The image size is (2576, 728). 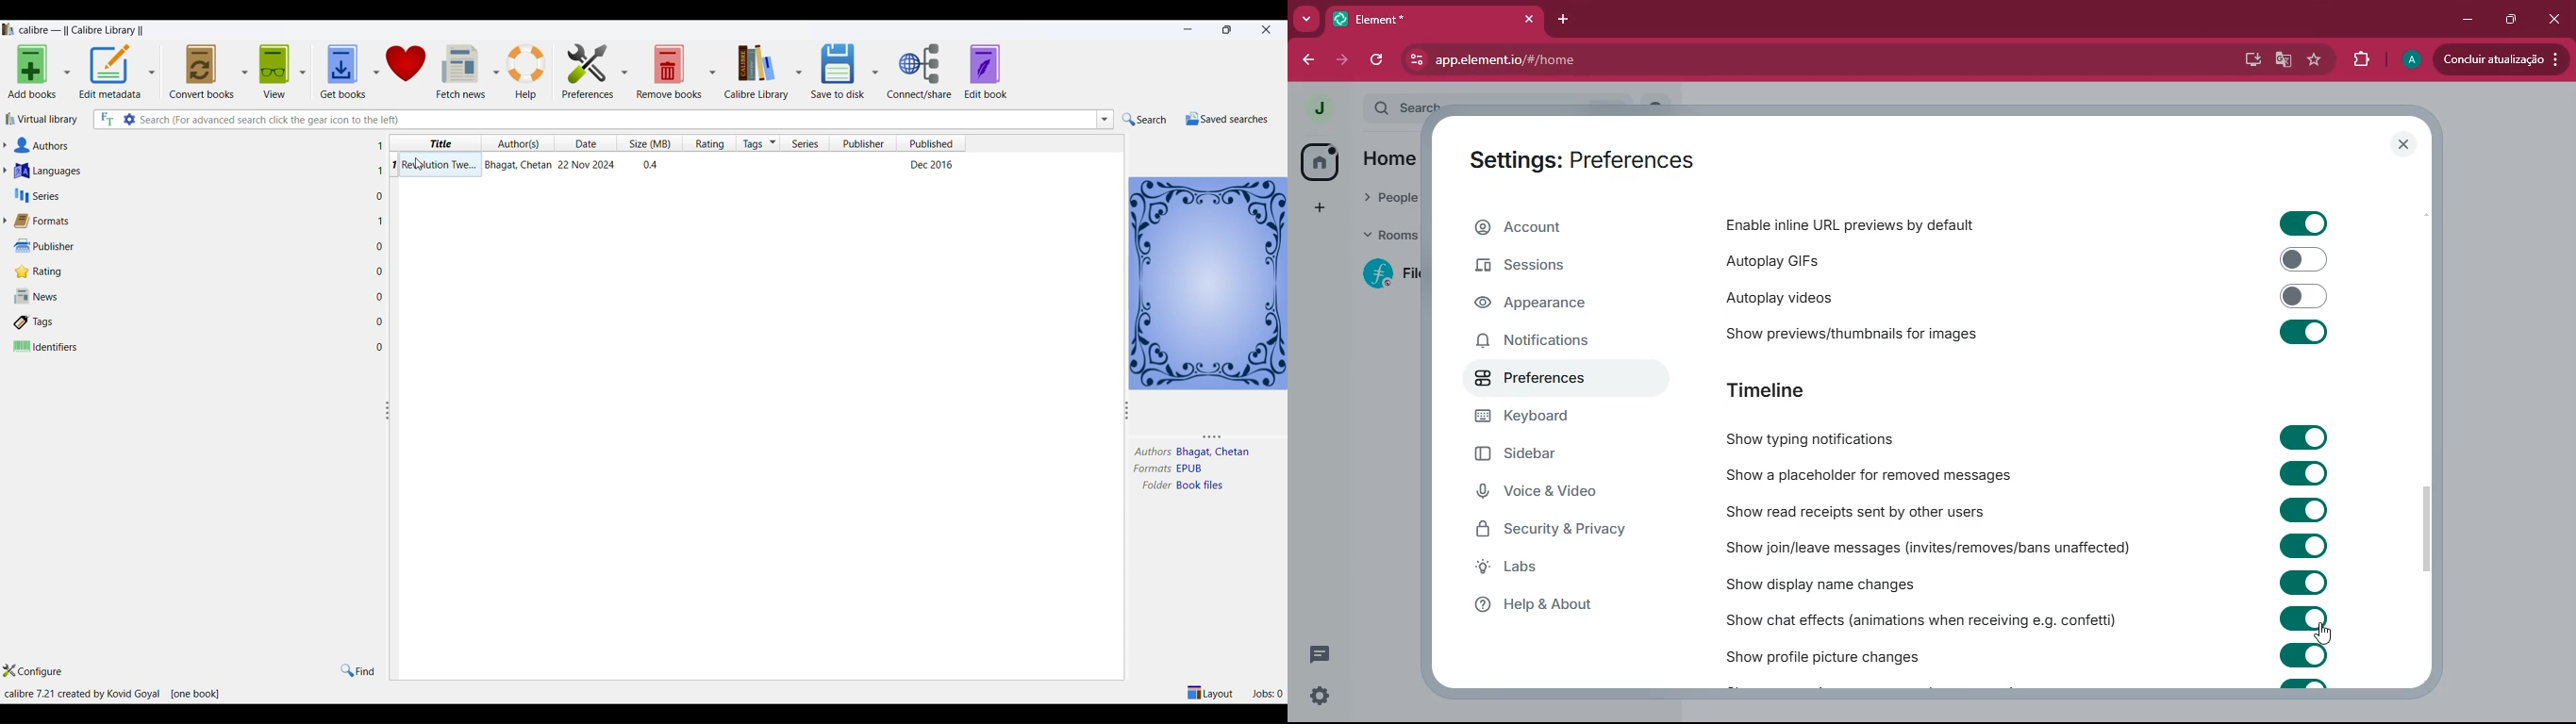 What do you see at coordinates (686, 165) in the screenshot?
I see `book details` at bounding box center [686, 165].